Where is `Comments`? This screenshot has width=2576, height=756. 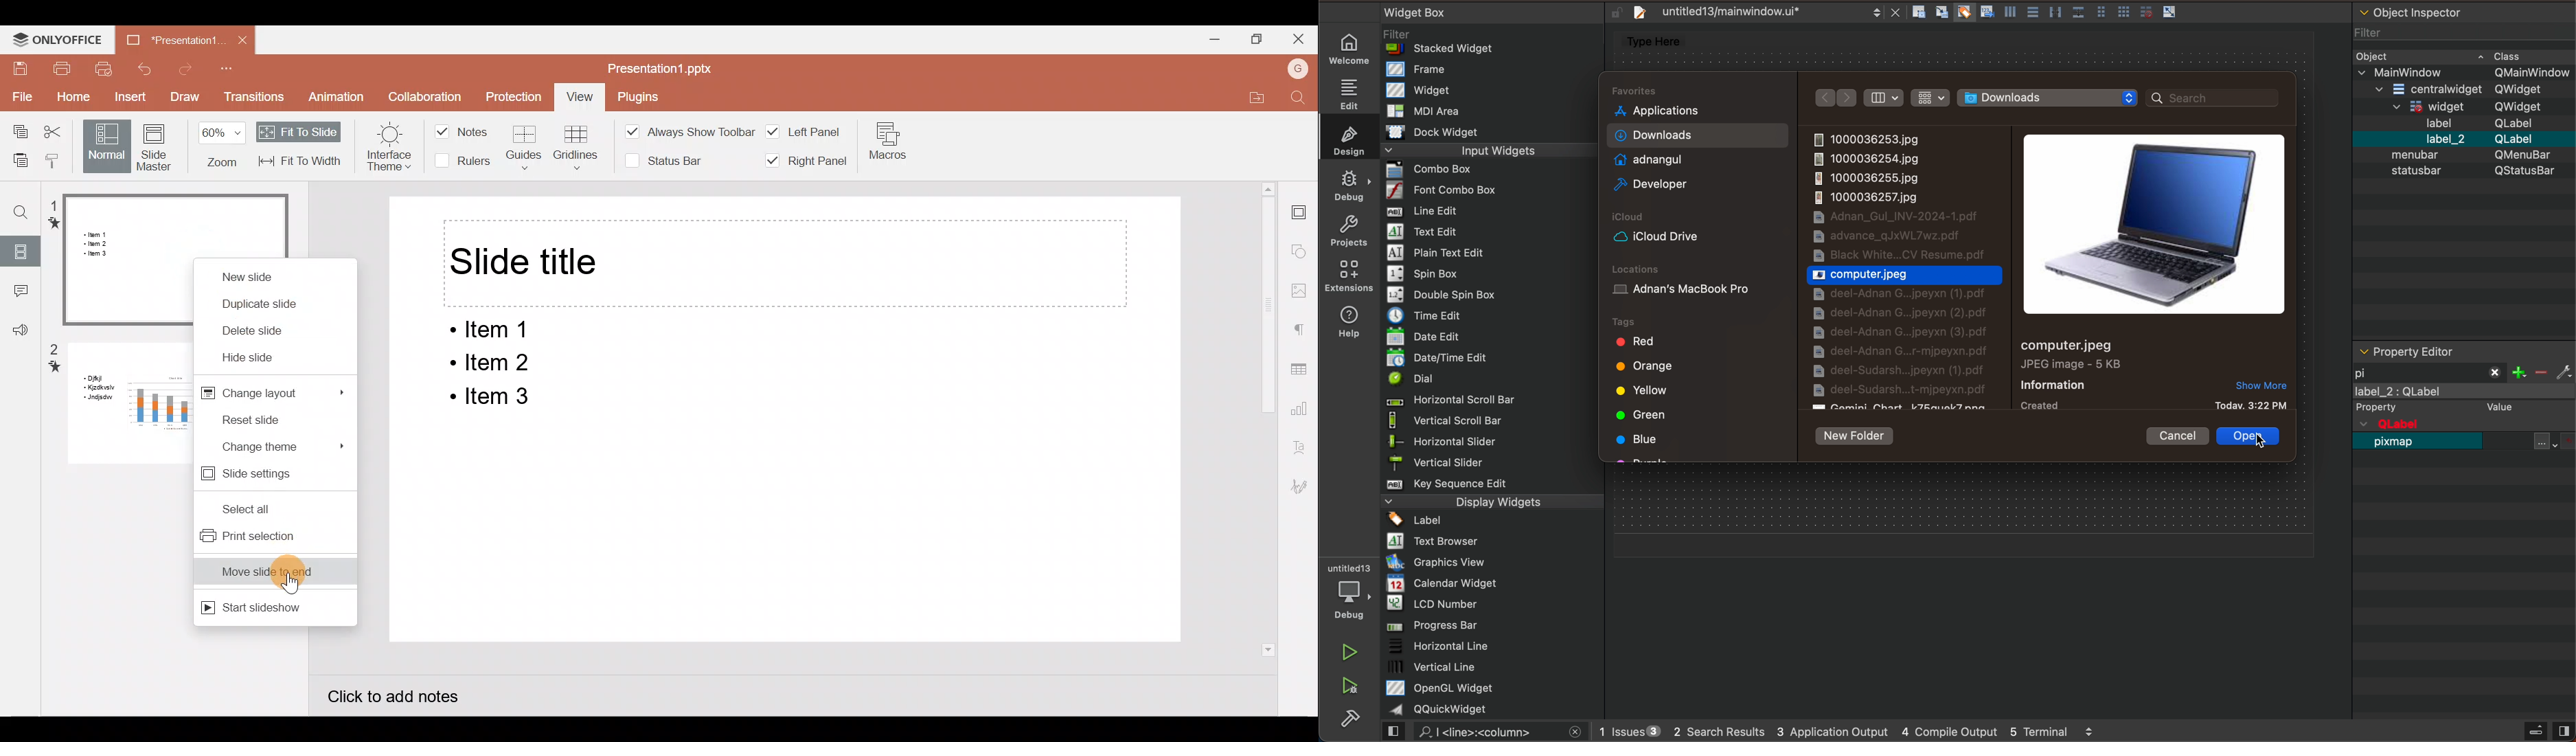
Comments is located at coordinates (19, 295).